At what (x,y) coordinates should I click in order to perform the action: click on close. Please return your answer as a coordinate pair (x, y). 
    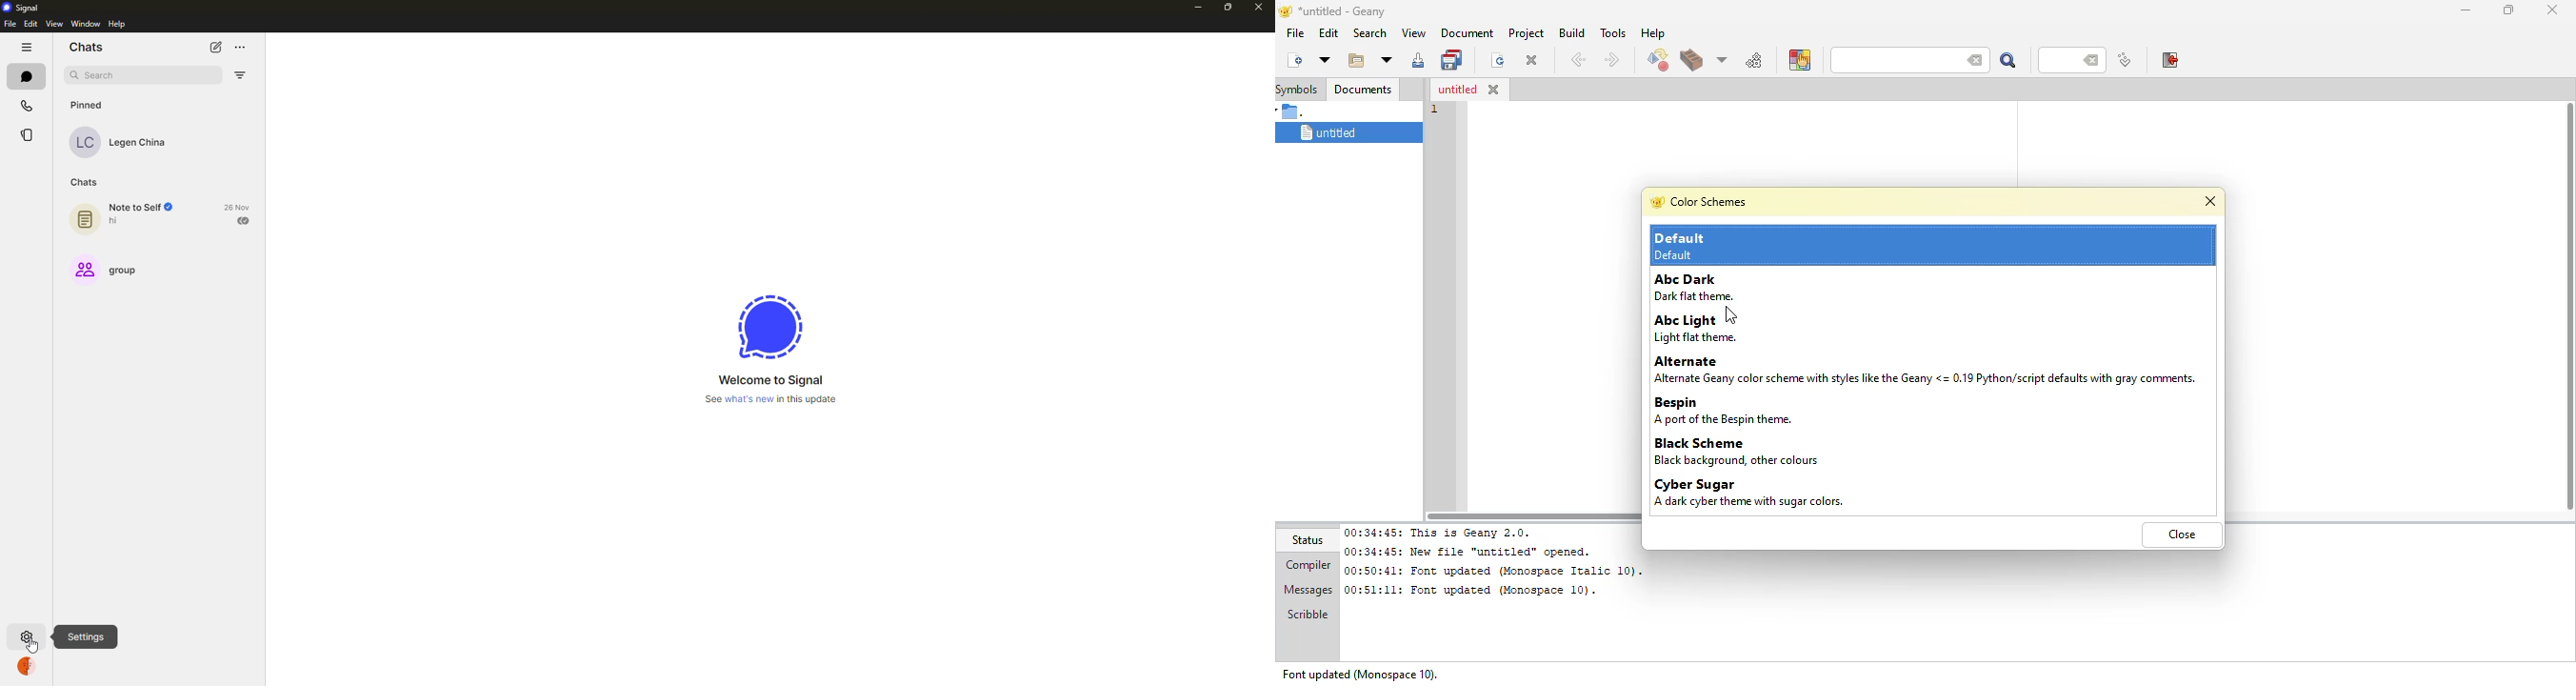
    Looking at the image, I should click on (1531, 61).